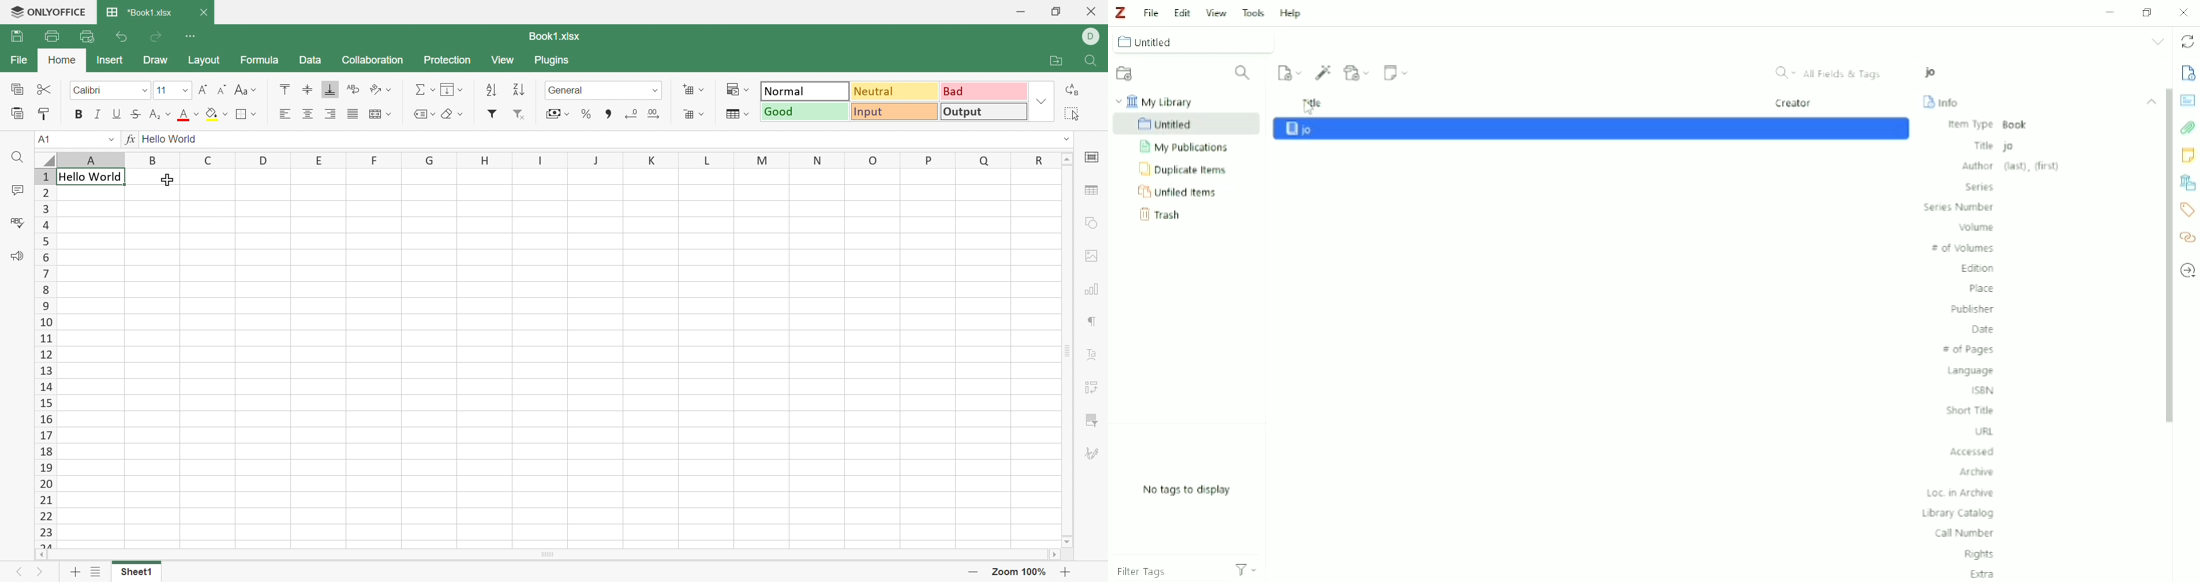 This screenshot has height=588, width=2212. I want to click on Restore down, so click(1056, 12).